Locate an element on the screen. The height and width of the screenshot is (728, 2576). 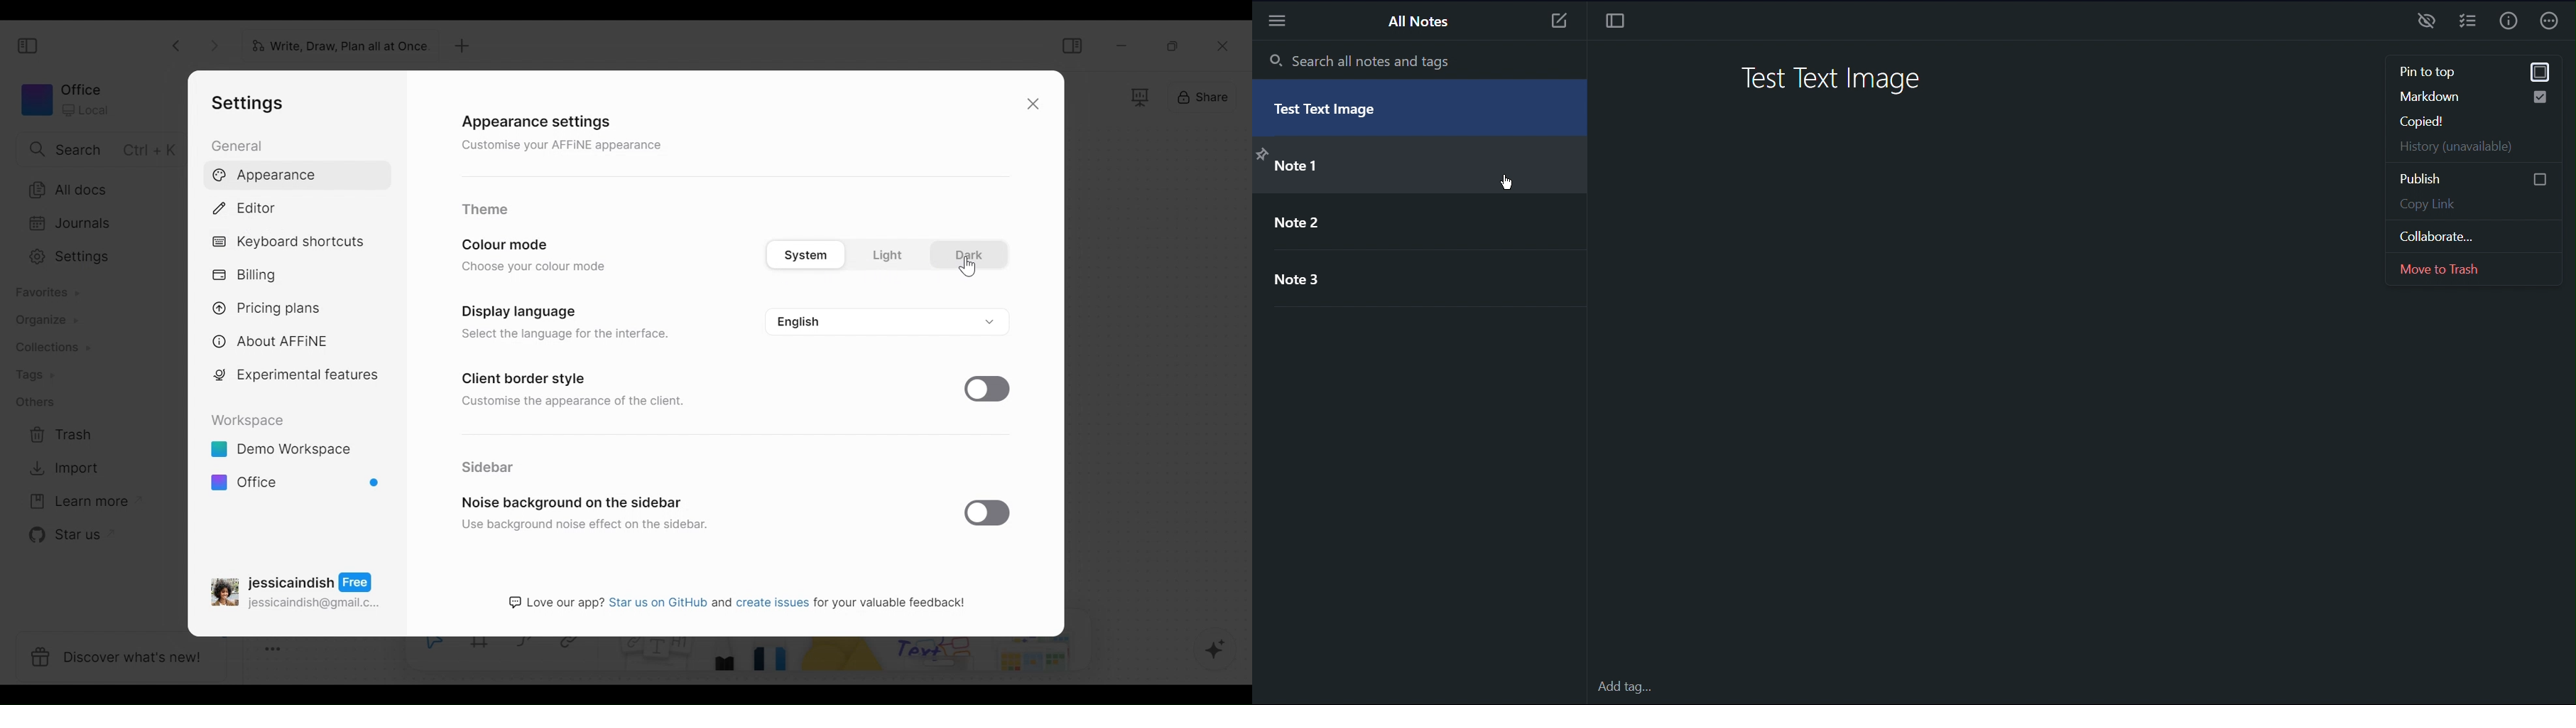
Note 3 is located at coordinates (1311, 285).